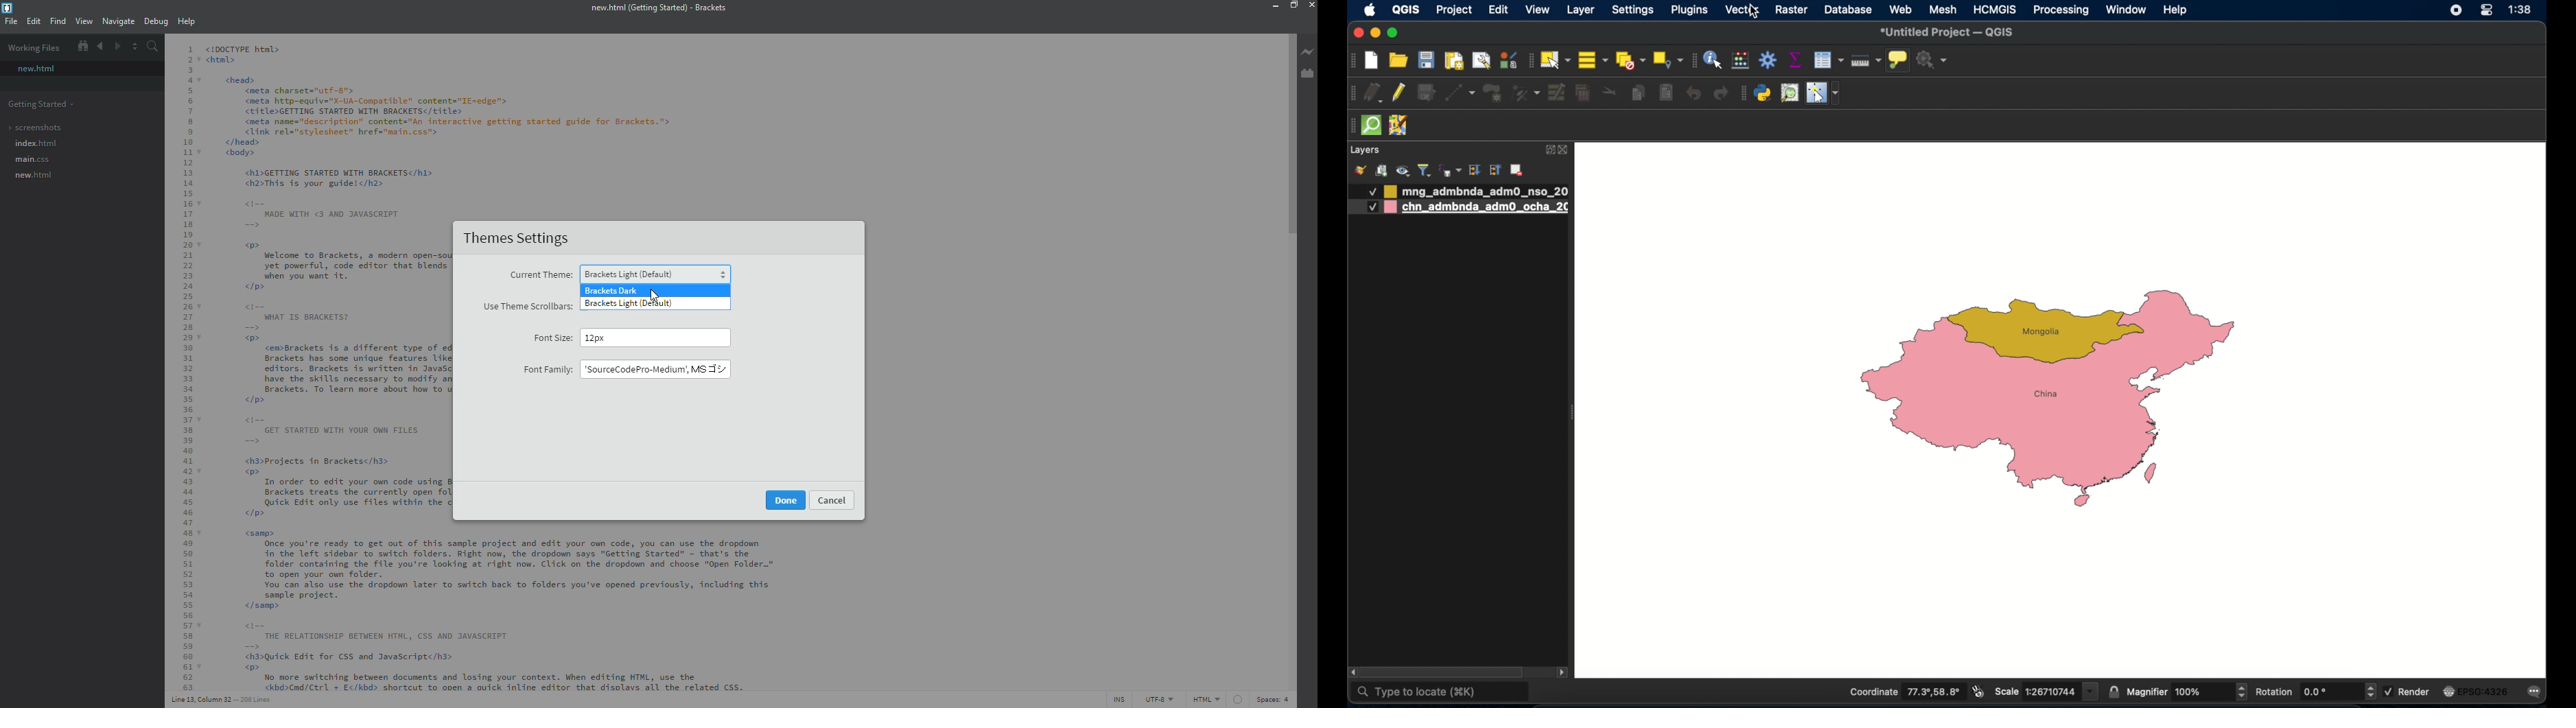  I want to click on selection toolbar, so click(1528, 60).